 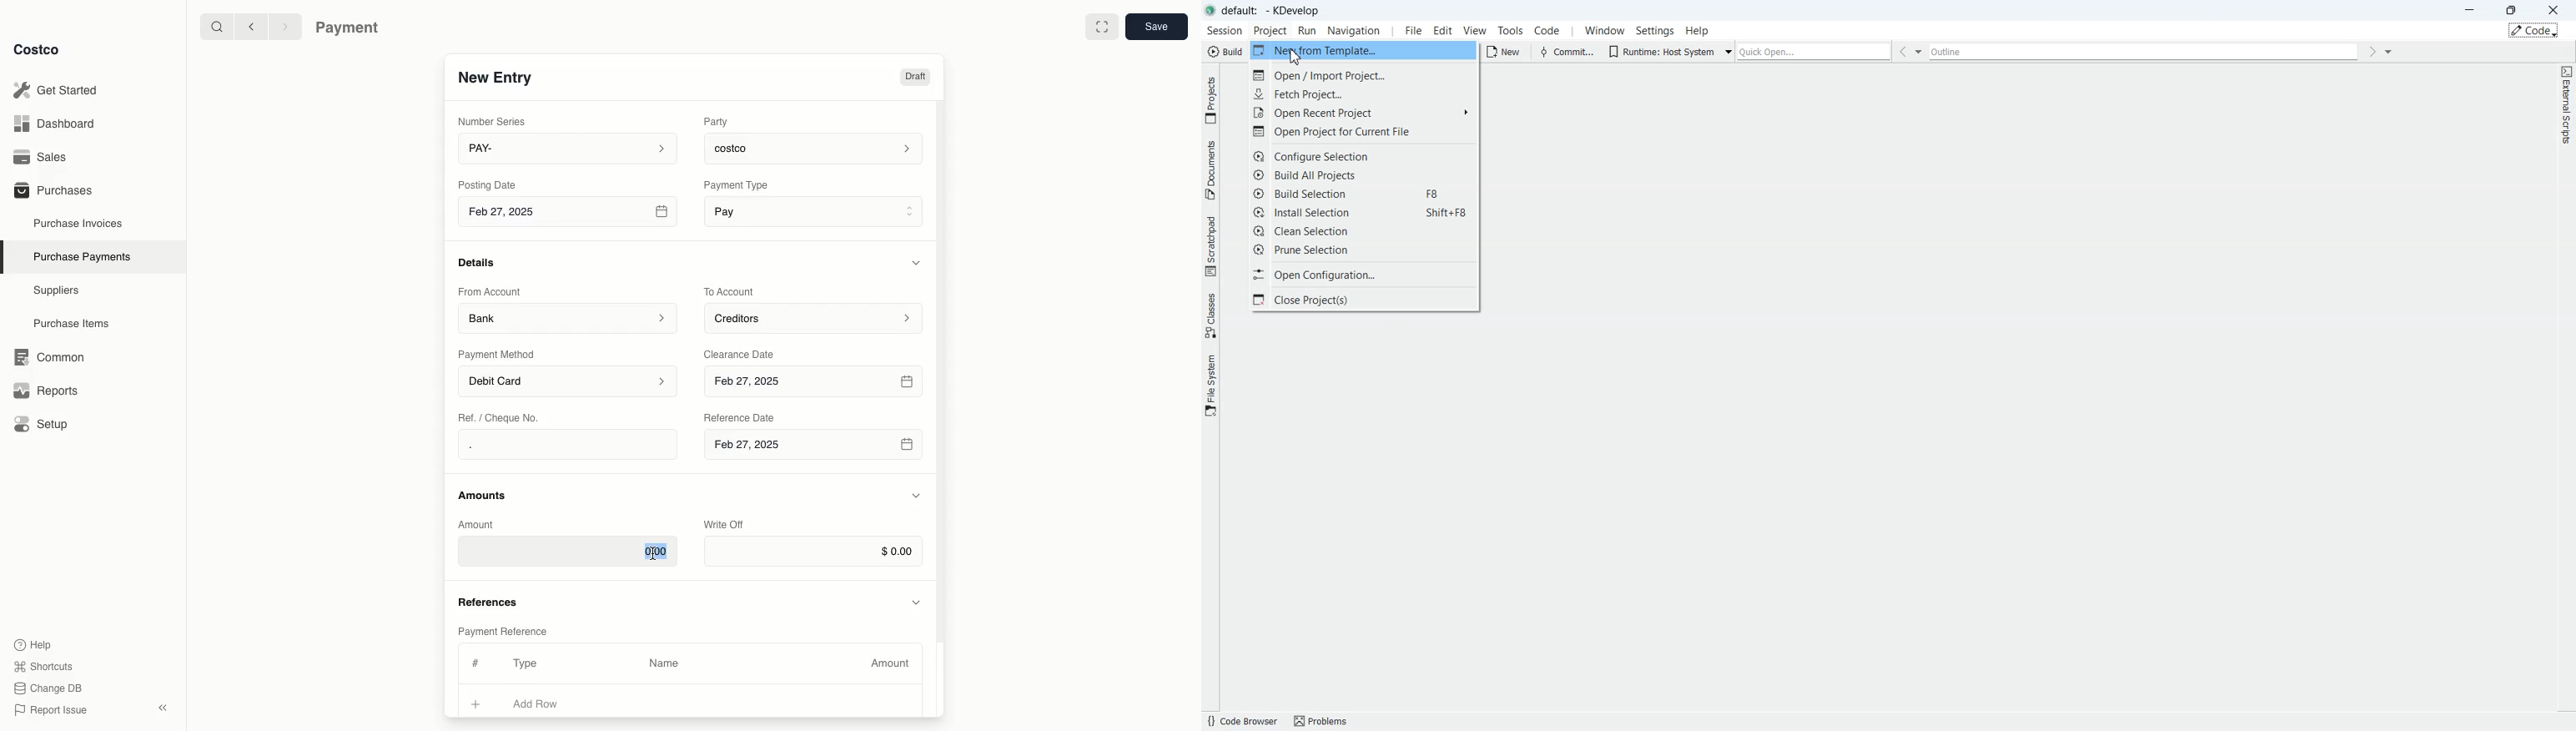 What do you see at coordinates (1211, 100) in the screenshot?
I see `Projects` at bounding box center [1211, 100].